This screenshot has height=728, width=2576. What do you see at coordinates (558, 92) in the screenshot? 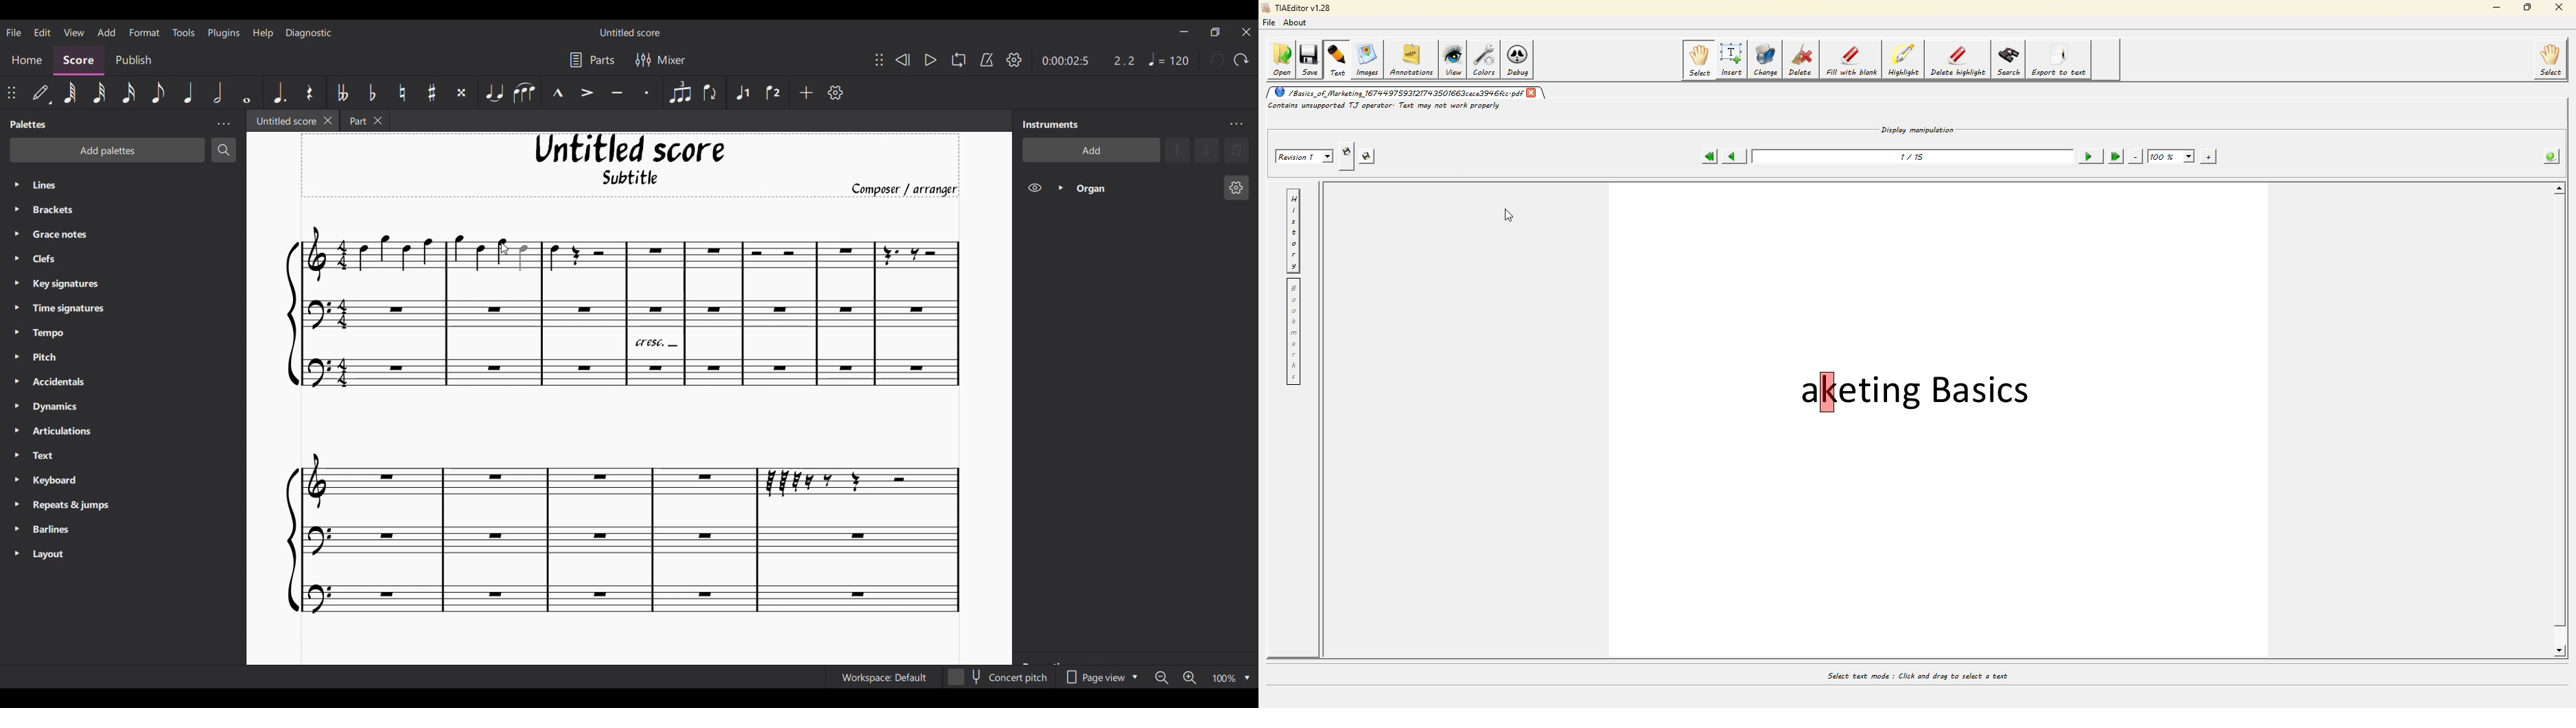
I see `Marcato` at bounding box center [558, 92].